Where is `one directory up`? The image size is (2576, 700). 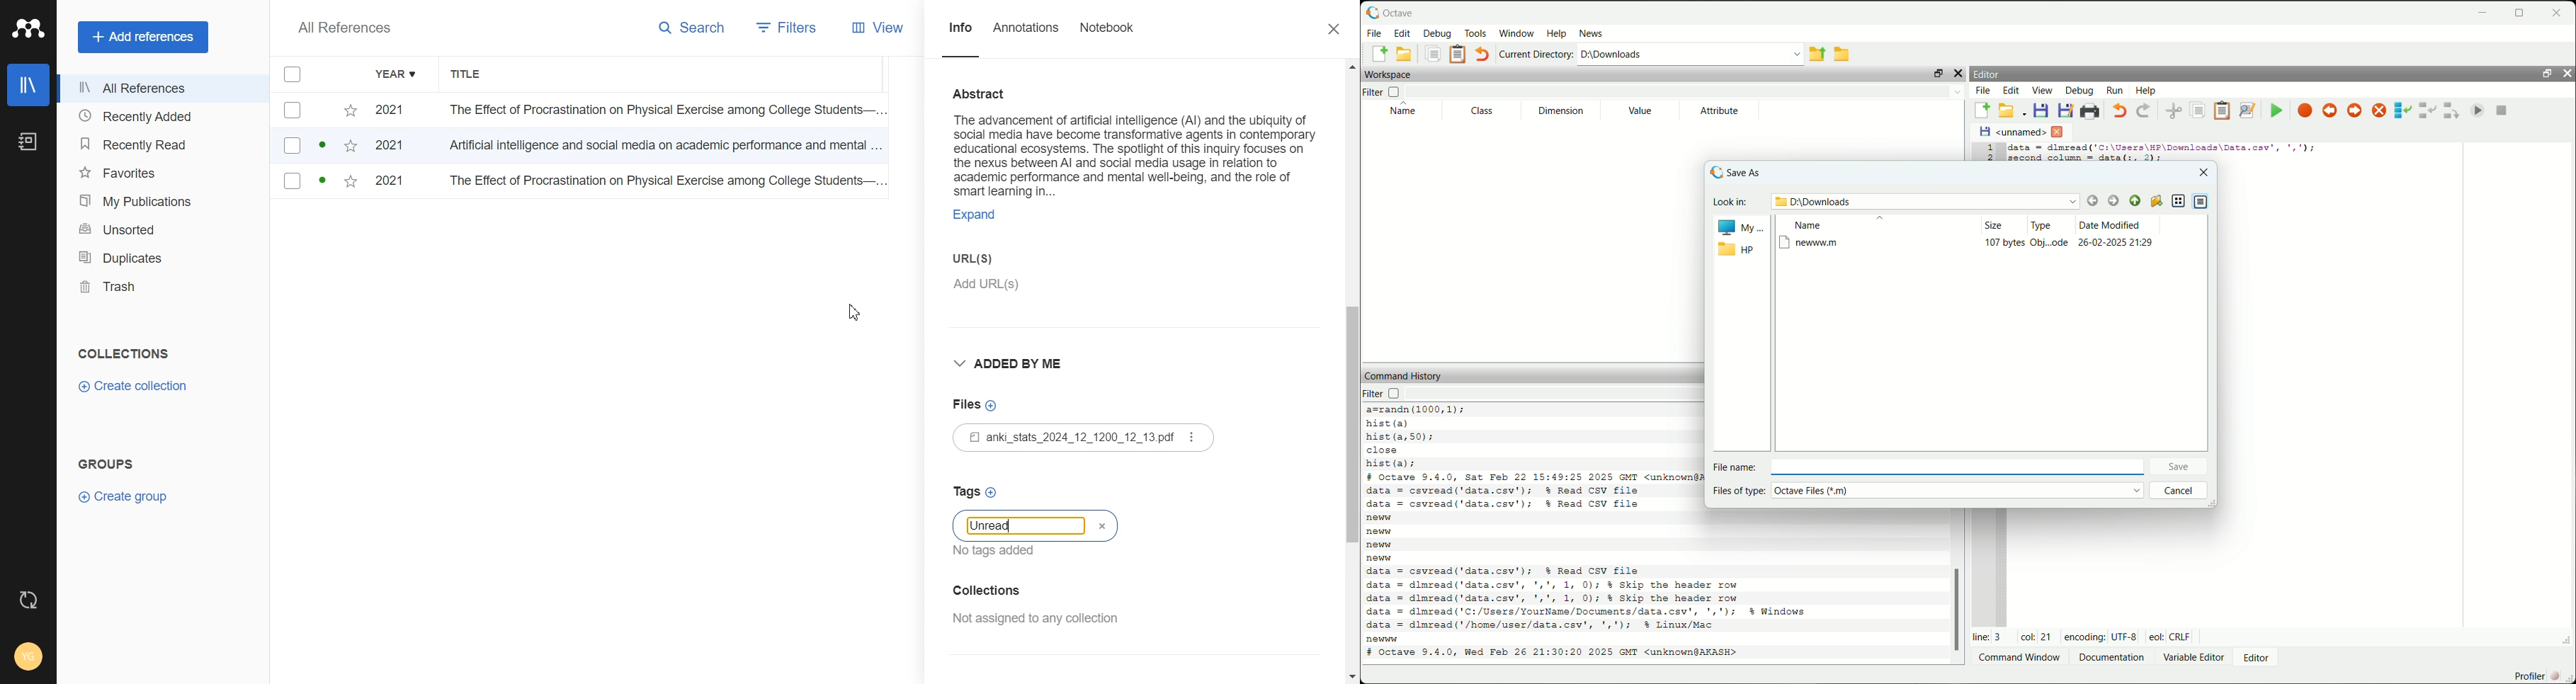
one directory up is located at coordinates (1816, 54).